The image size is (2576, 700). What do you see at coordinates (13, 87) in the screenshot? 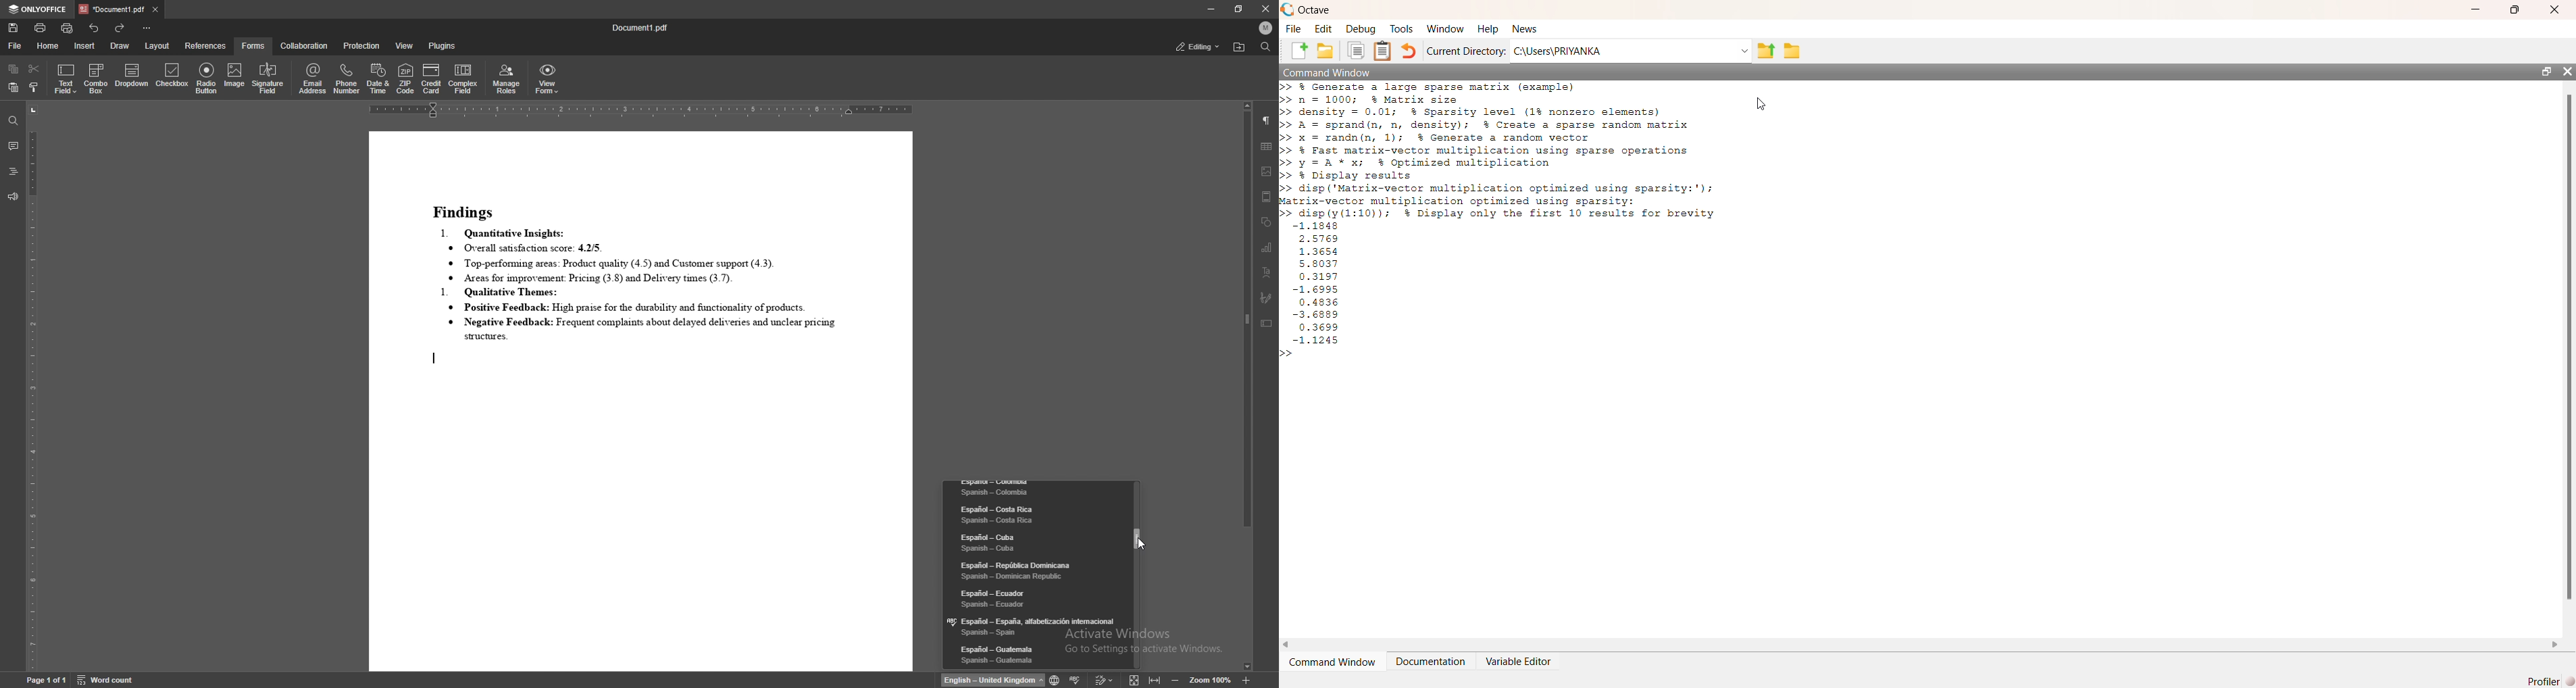
I see `paste` at bounding box center [13, 87].